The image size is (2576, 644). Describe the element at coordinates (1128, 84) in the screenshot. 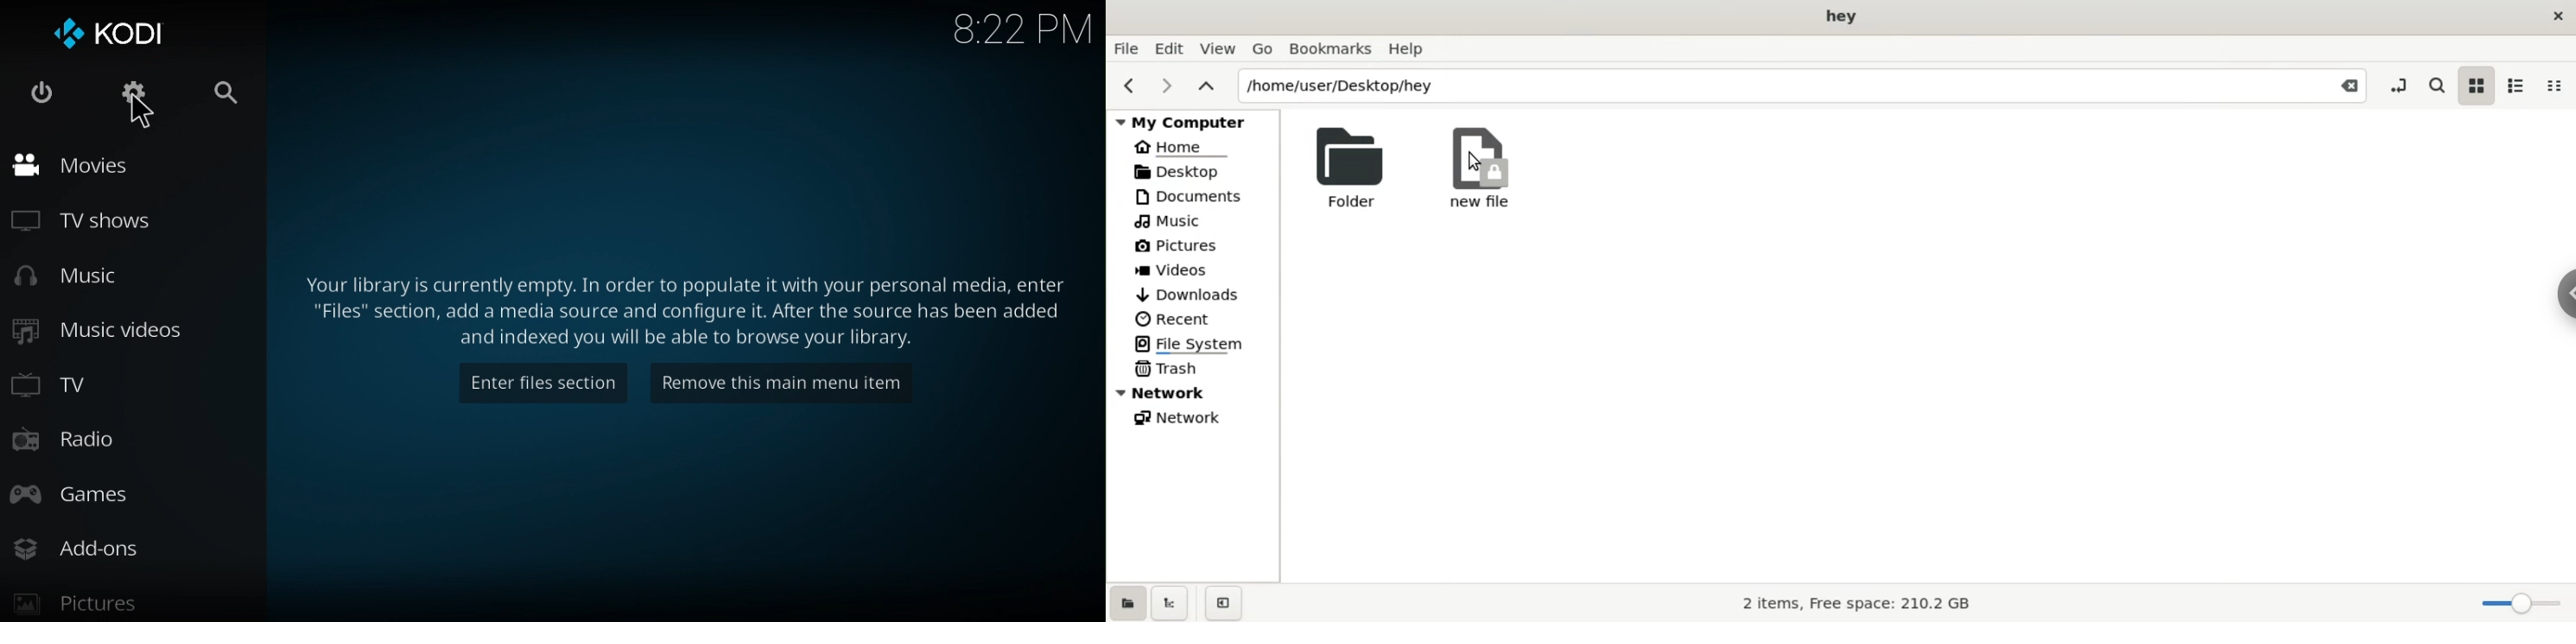

I see `previous` at that location.